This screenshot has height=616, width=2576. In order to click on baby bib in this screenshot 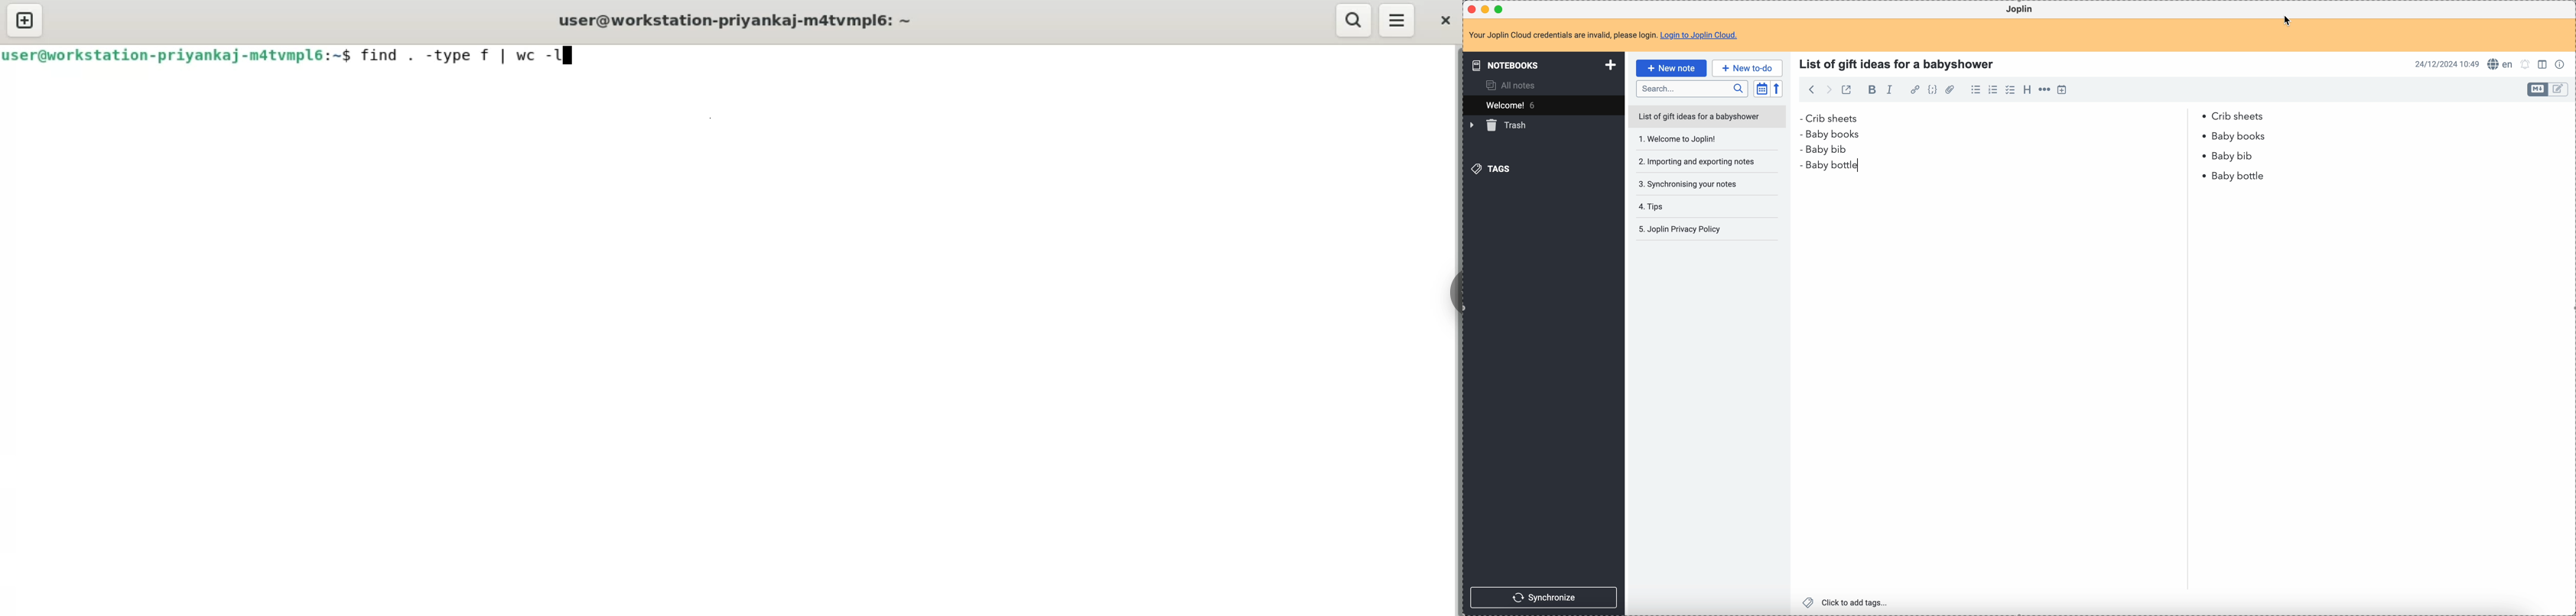, I will do `click(2027, 152)`.